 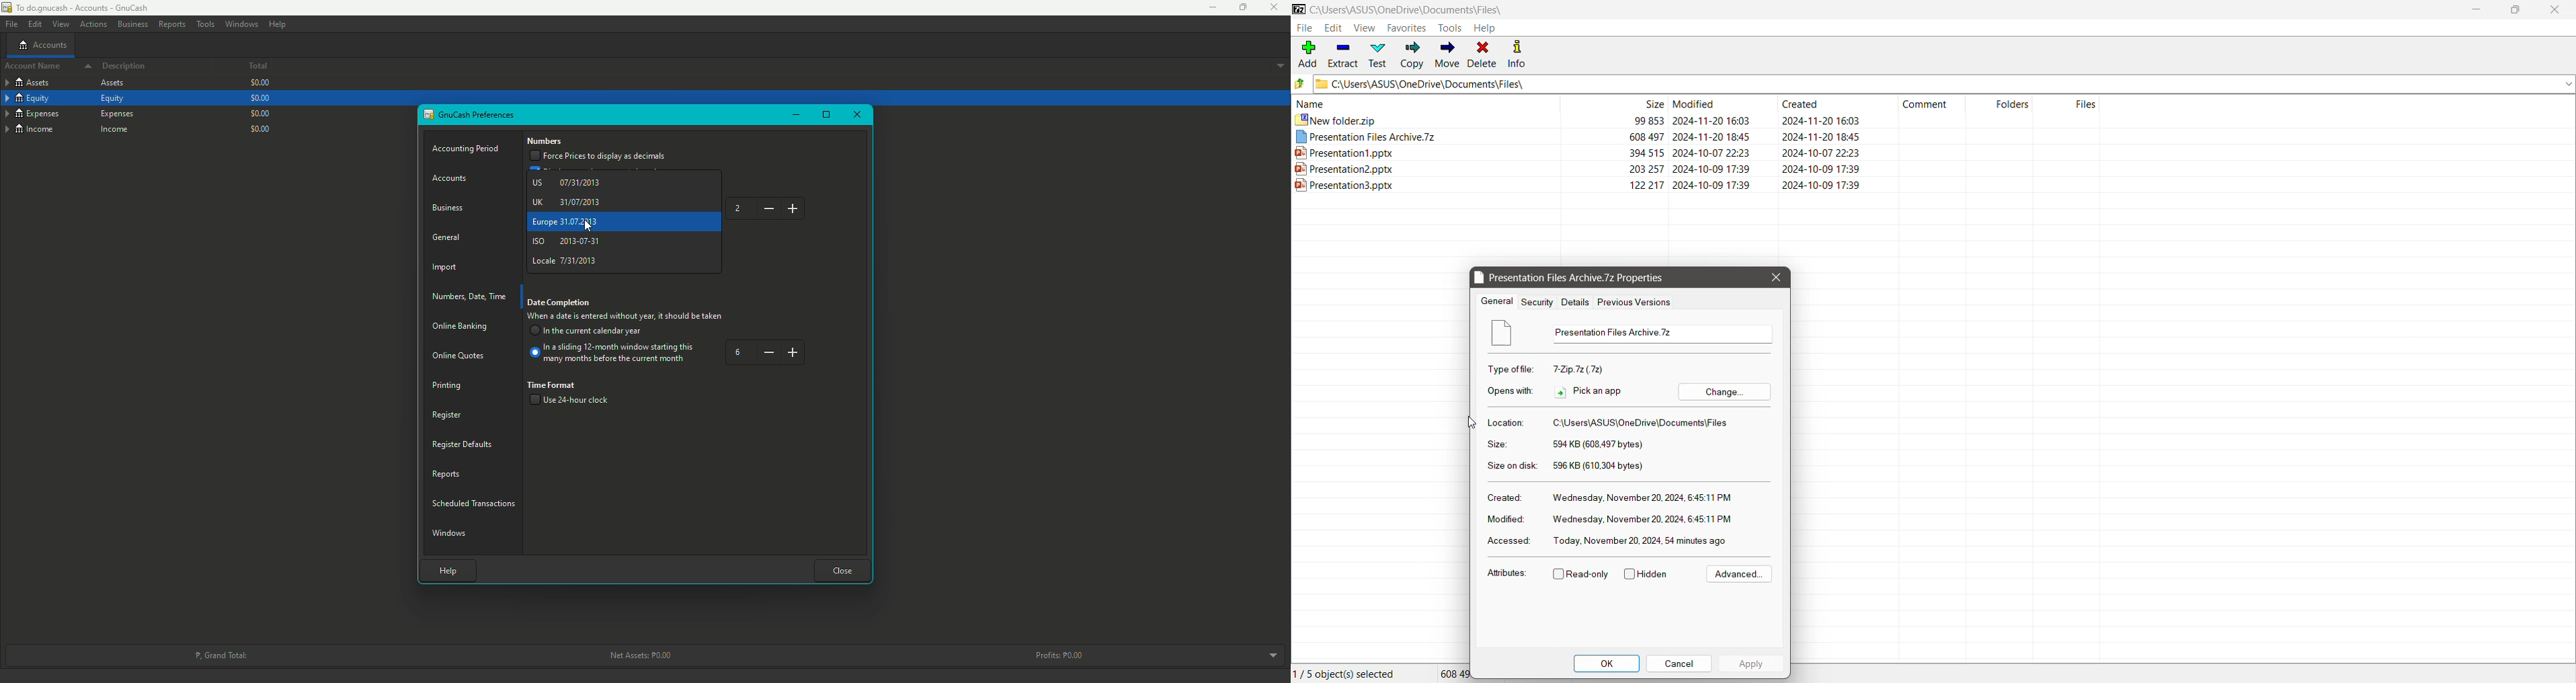 I want to click on Edit, so click(x=1332, y=27).